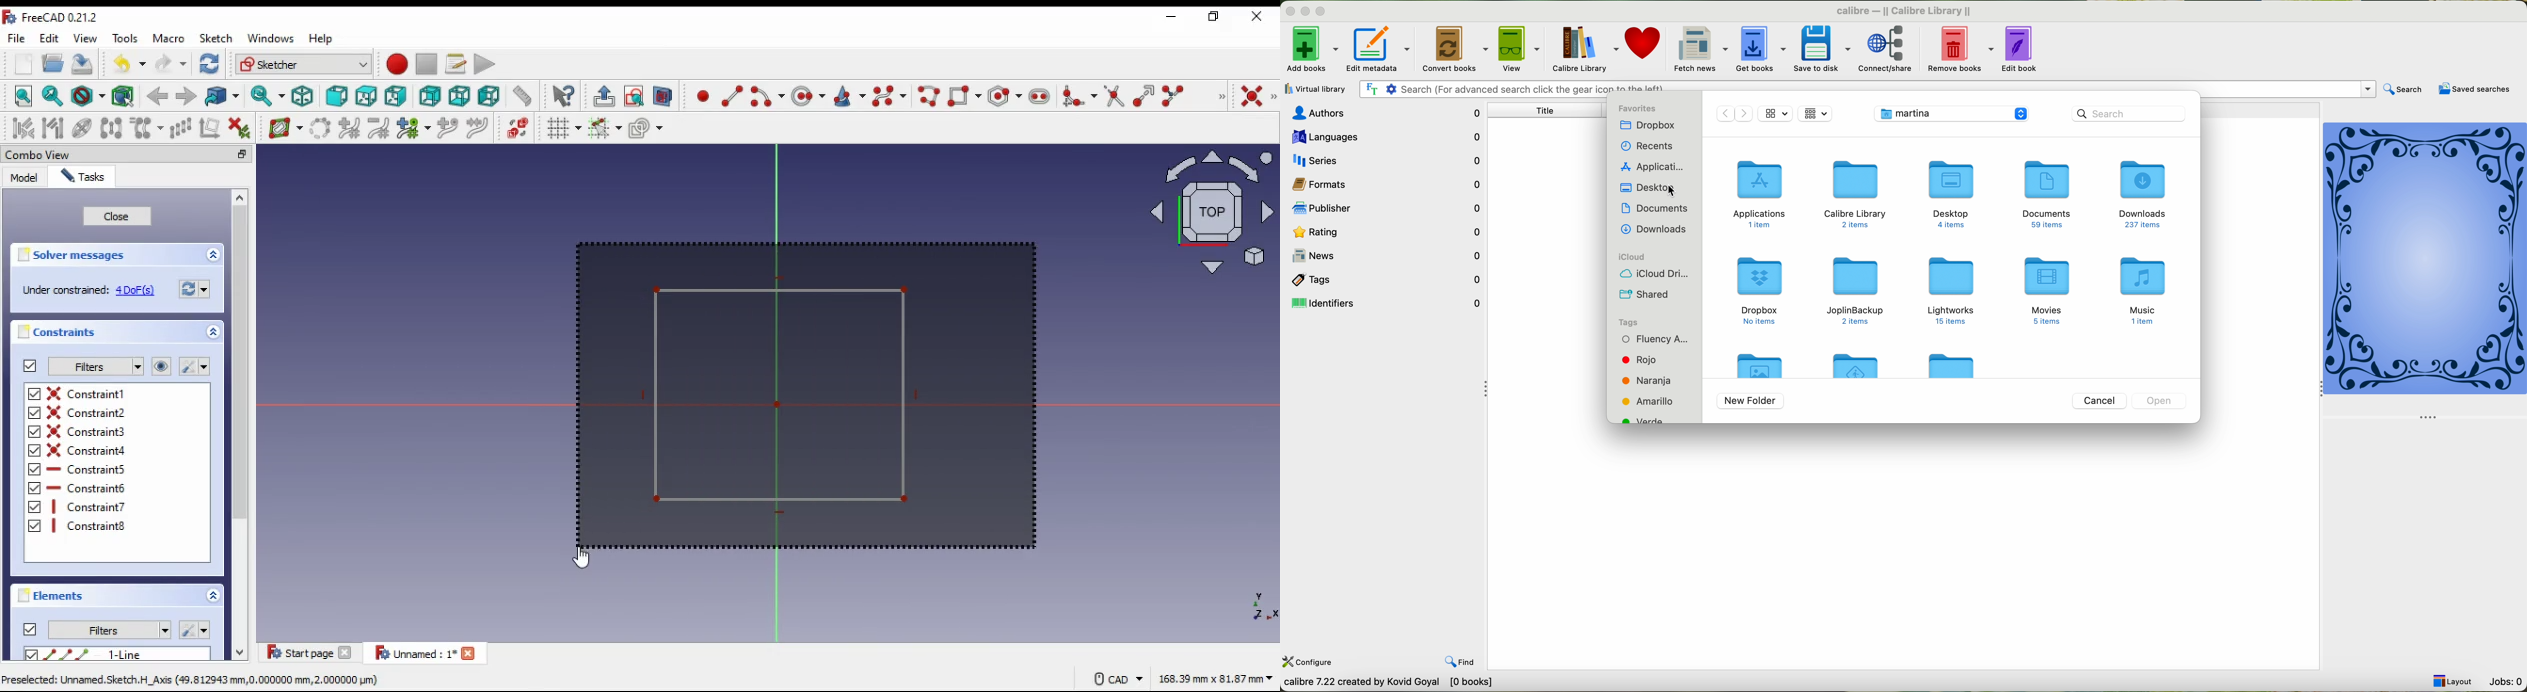 The height and width of the screenshot is (700, 2548). What do you see at coordinates (137, 291) in the screenshot?
I see `4 DoF(s)` at bounding box center [137, 291].